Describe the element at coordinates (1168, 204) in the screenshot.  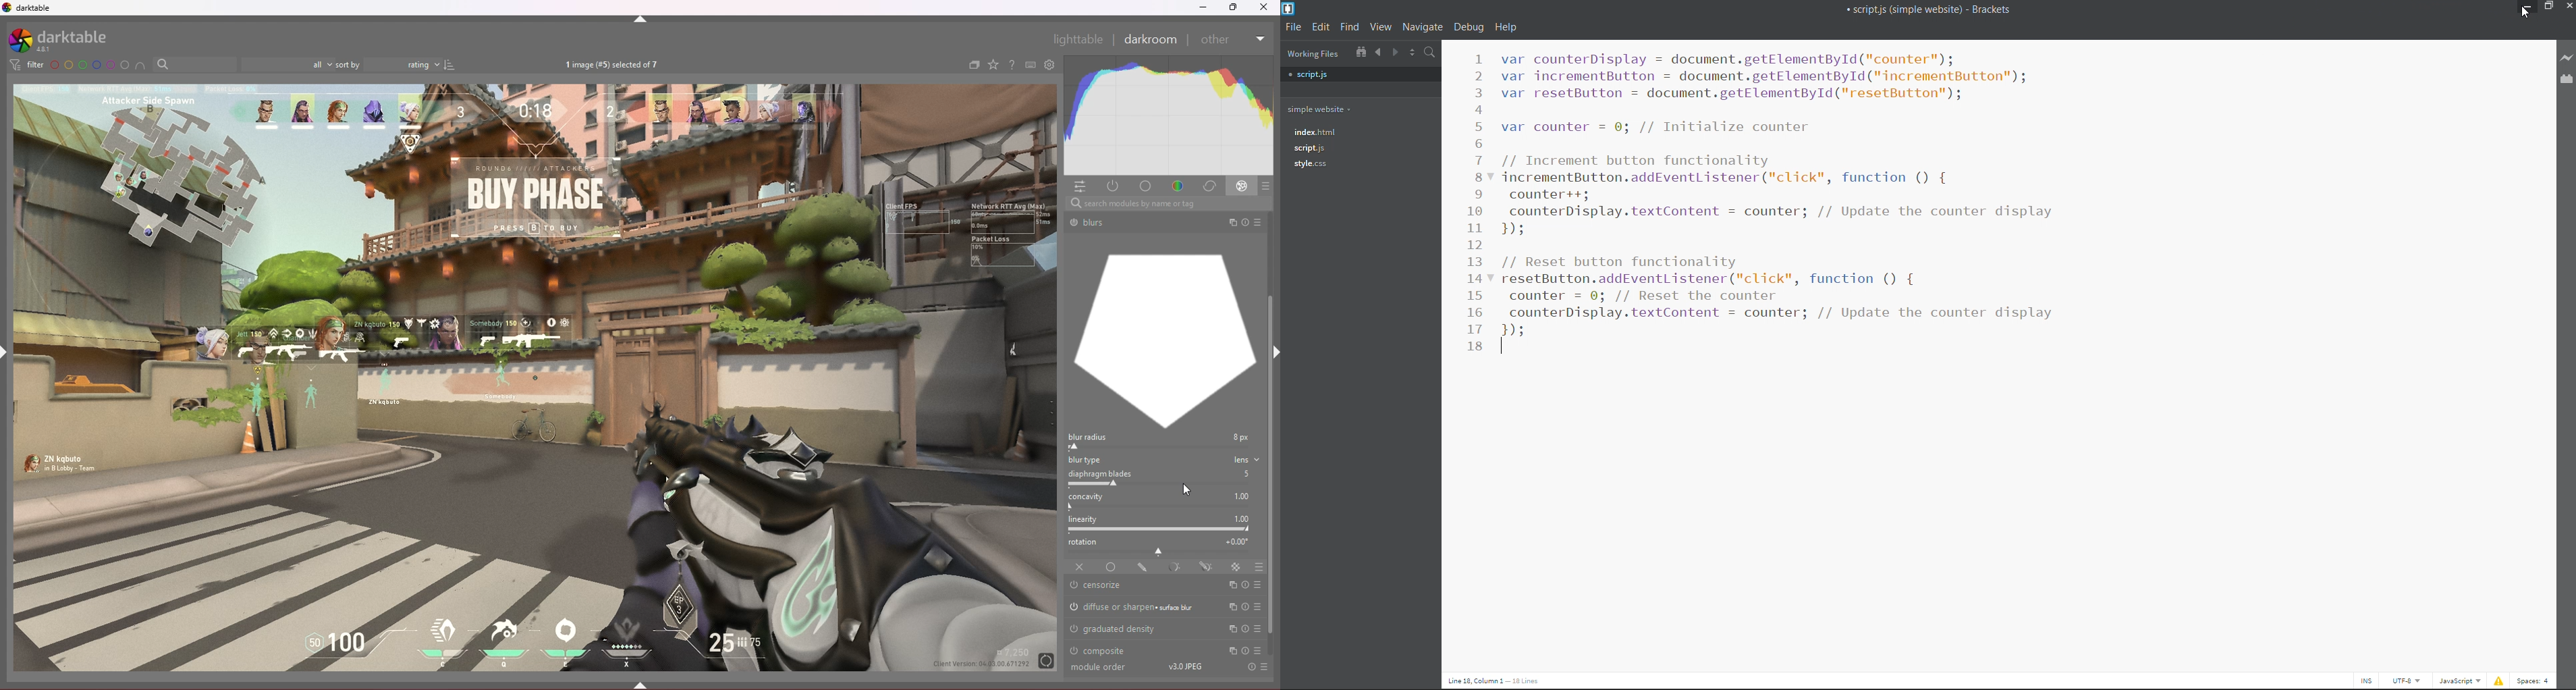
I see `` at that location.